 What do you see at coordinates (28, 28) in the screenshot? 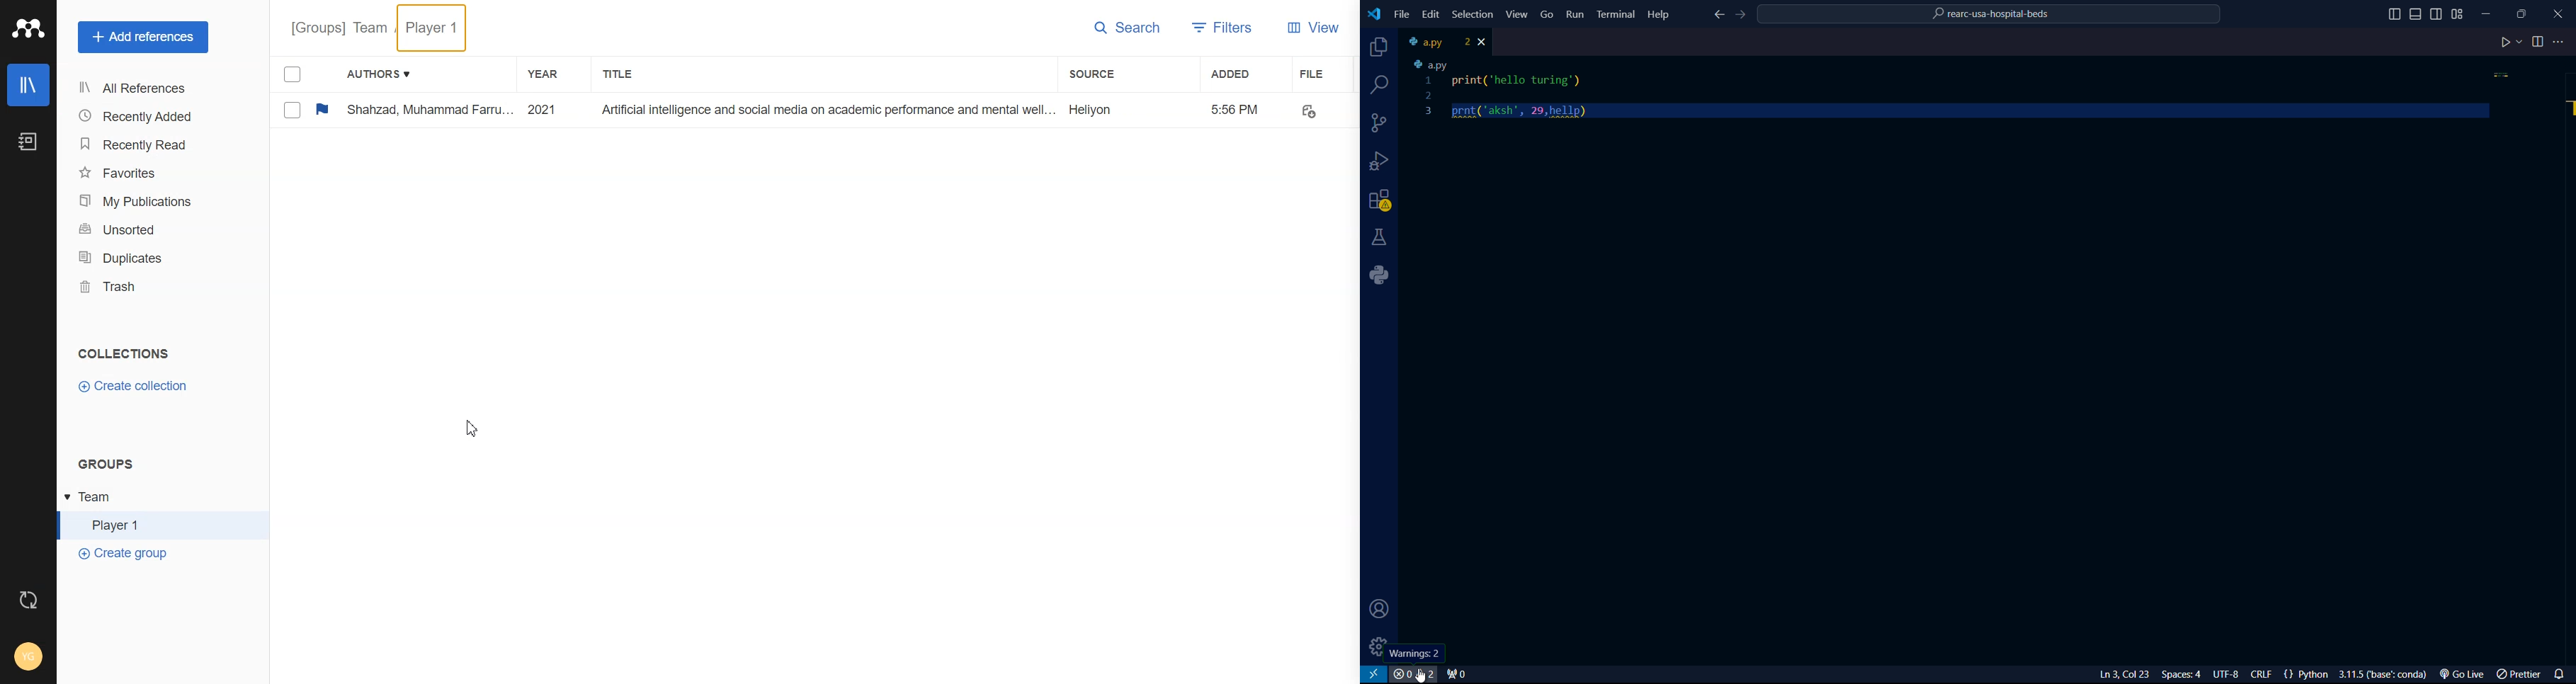
I see `Logo` at bounding box center [28, 28].